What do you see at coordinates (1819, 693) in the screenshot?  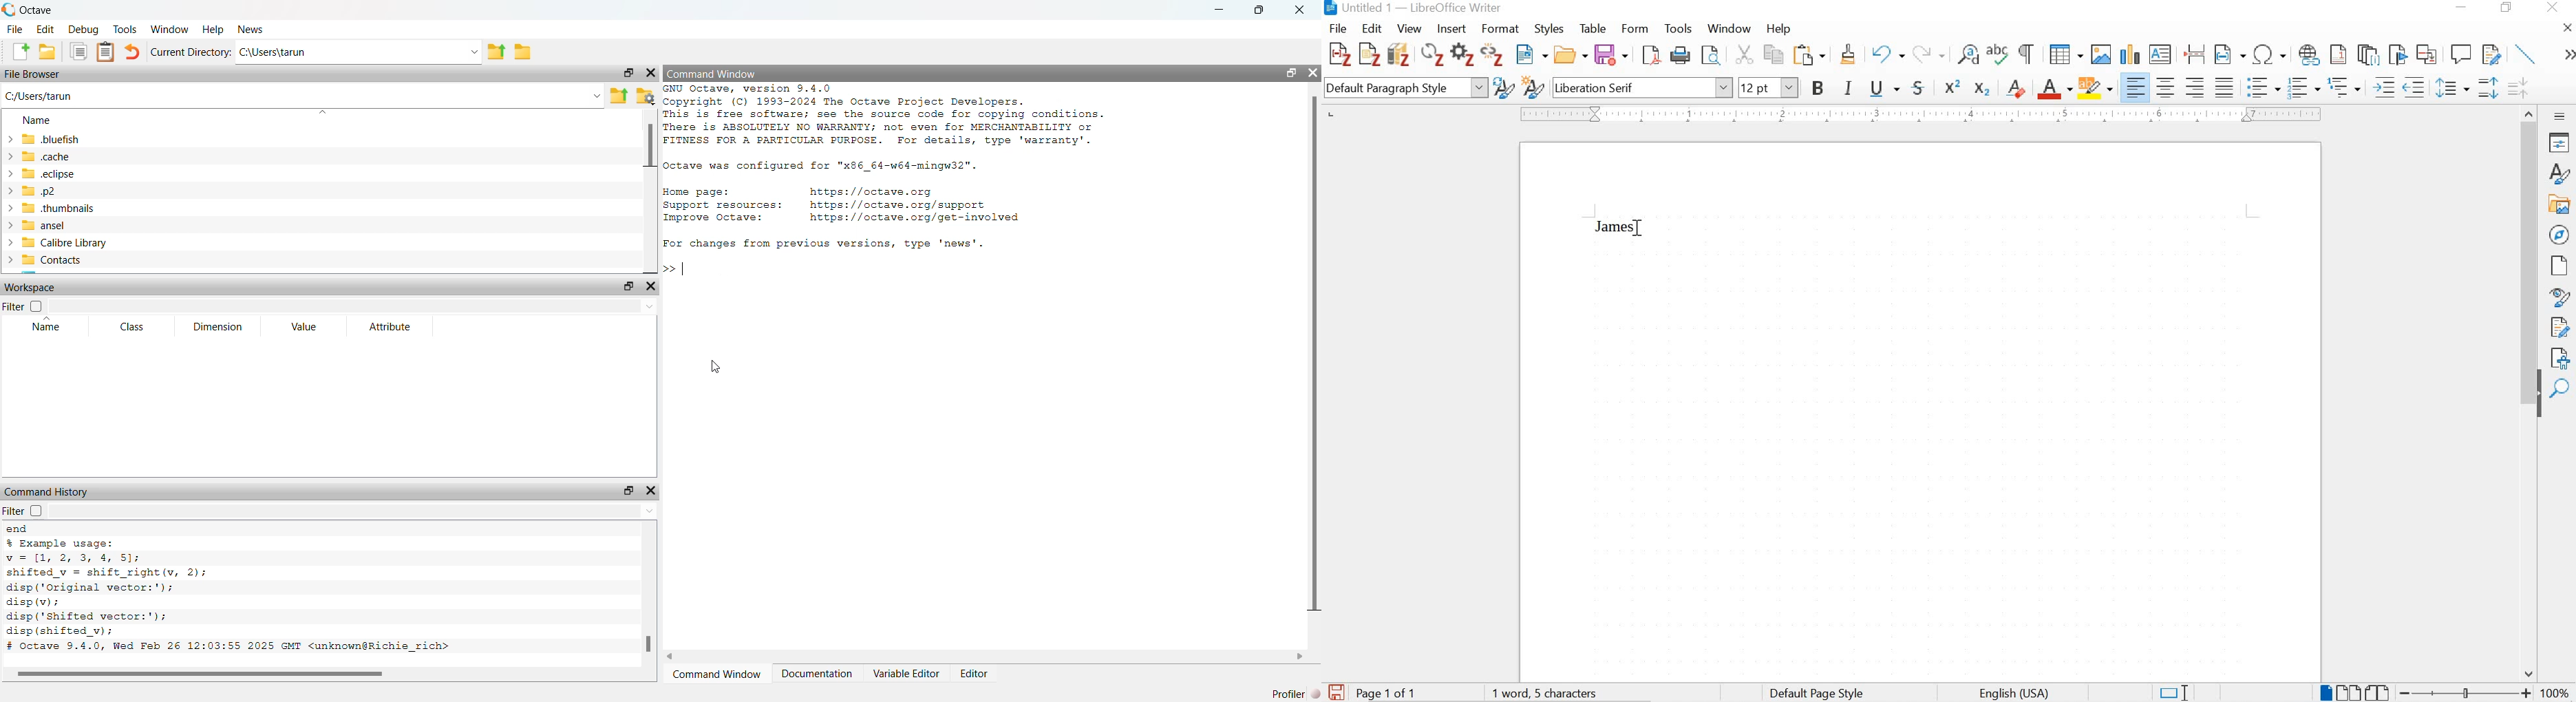 I see `default page style` at bounding box center [1819, 693].